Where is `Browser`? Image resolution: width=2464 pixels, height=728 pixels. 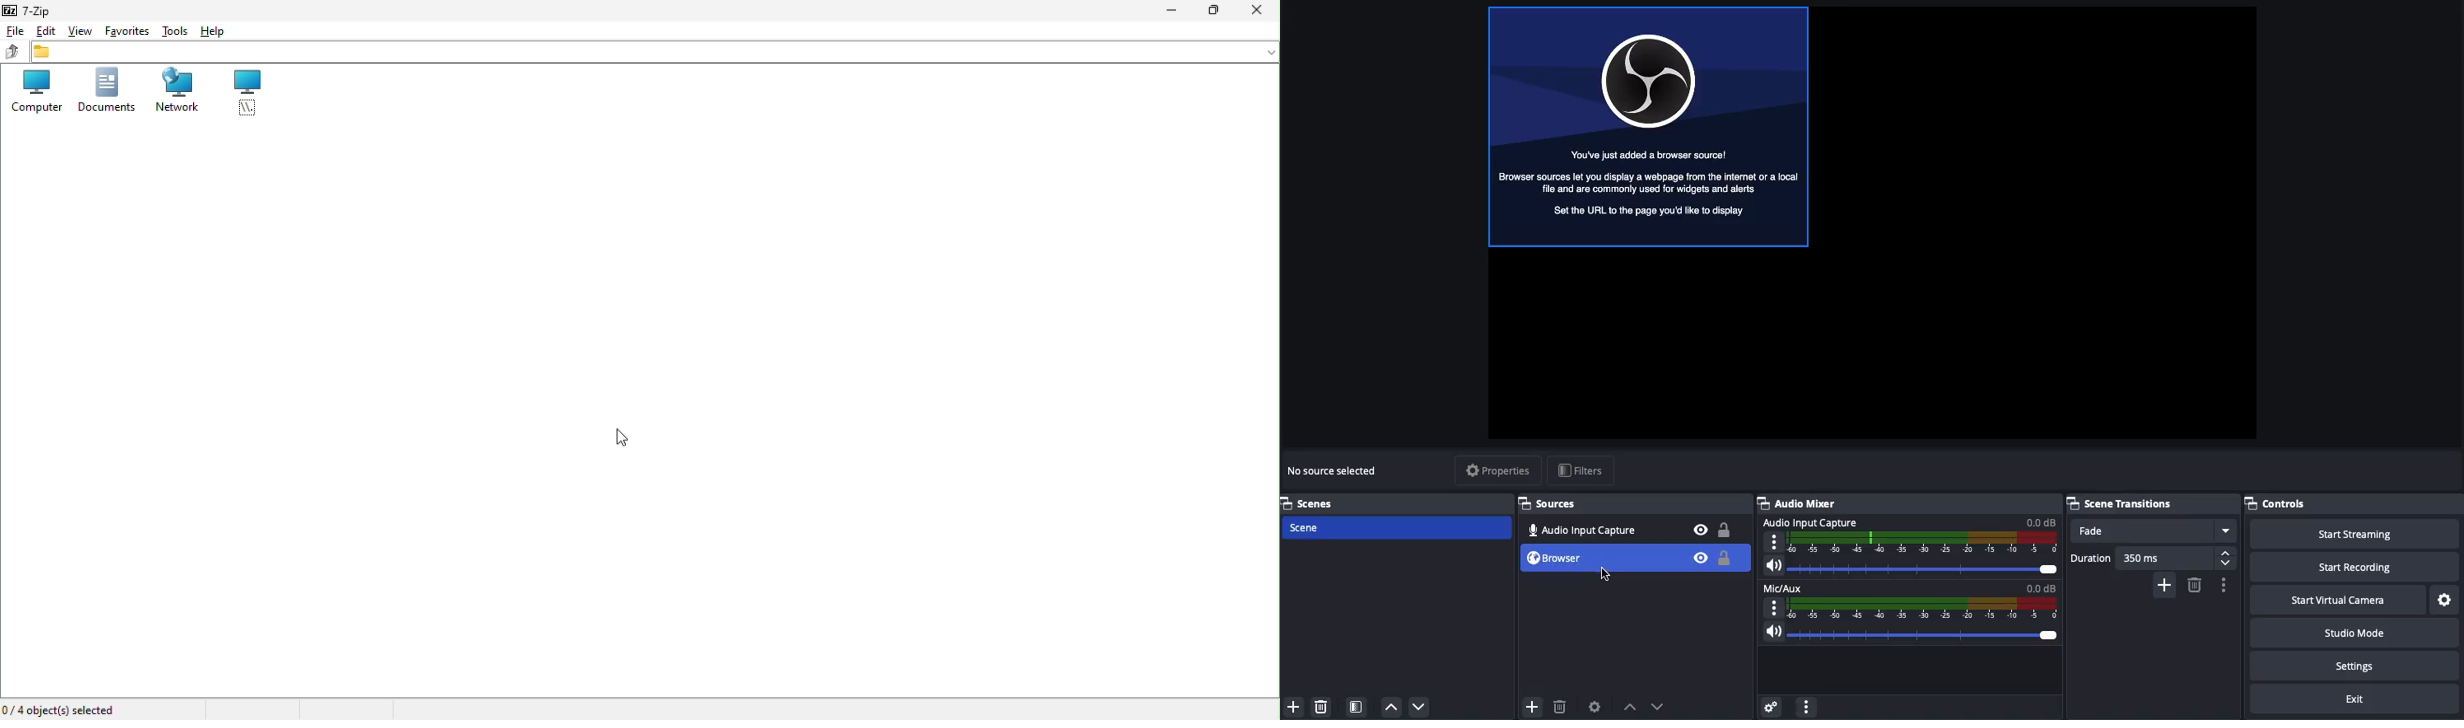 Browser is located at coordinates (1573, 558).